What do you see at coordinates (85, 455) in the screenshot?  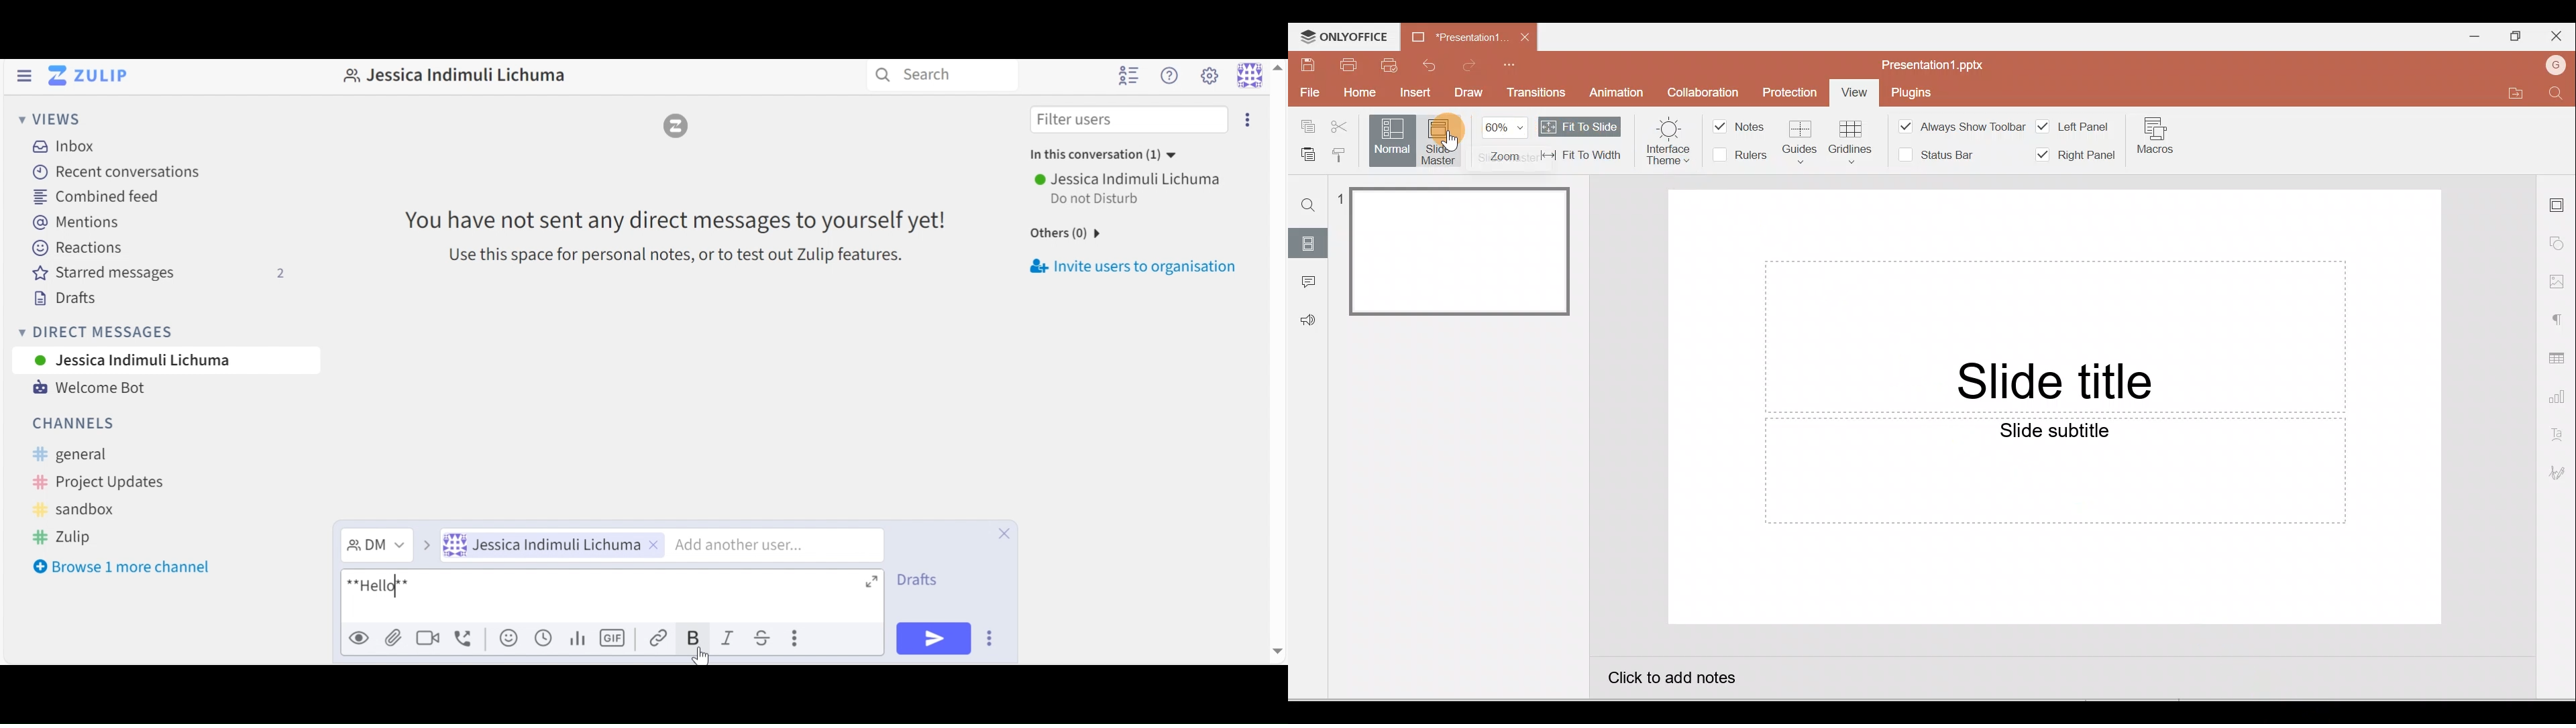 I see `general` at bounding box center [85, 455].